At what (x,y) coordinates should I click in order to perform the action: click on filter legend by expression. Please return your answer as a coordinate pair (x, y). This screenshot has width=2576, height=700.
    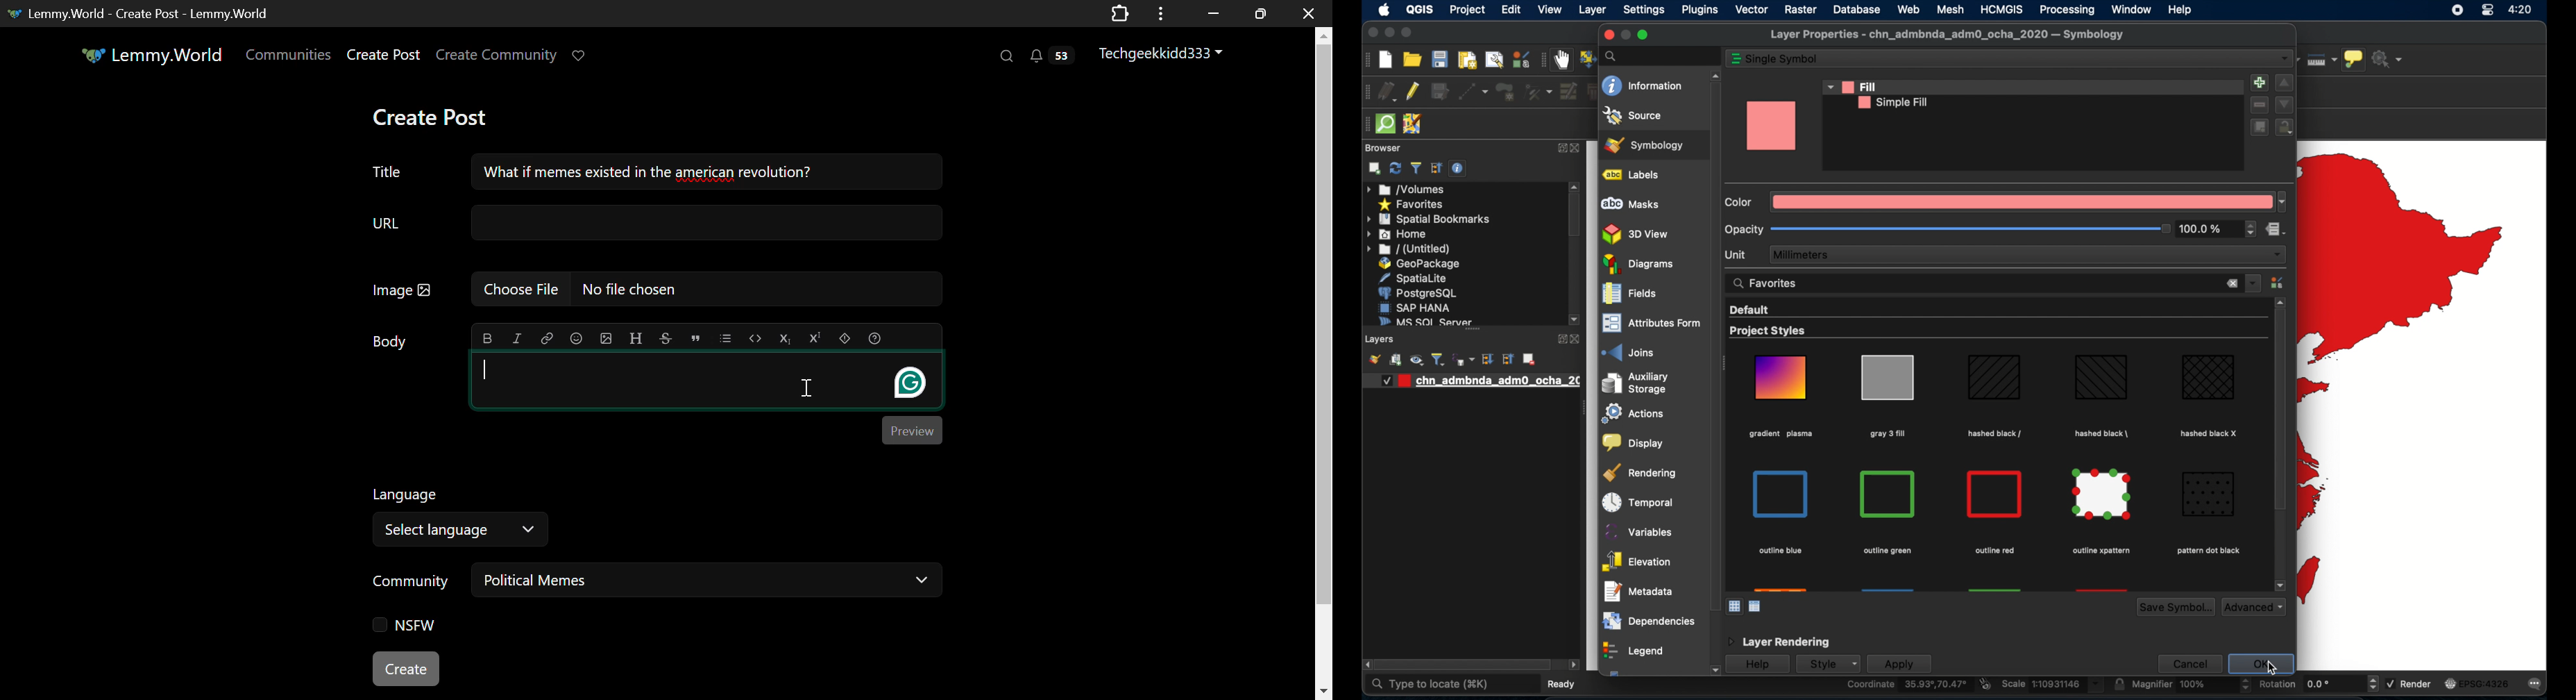
    Looking at the image, I should click on (1465, 359).